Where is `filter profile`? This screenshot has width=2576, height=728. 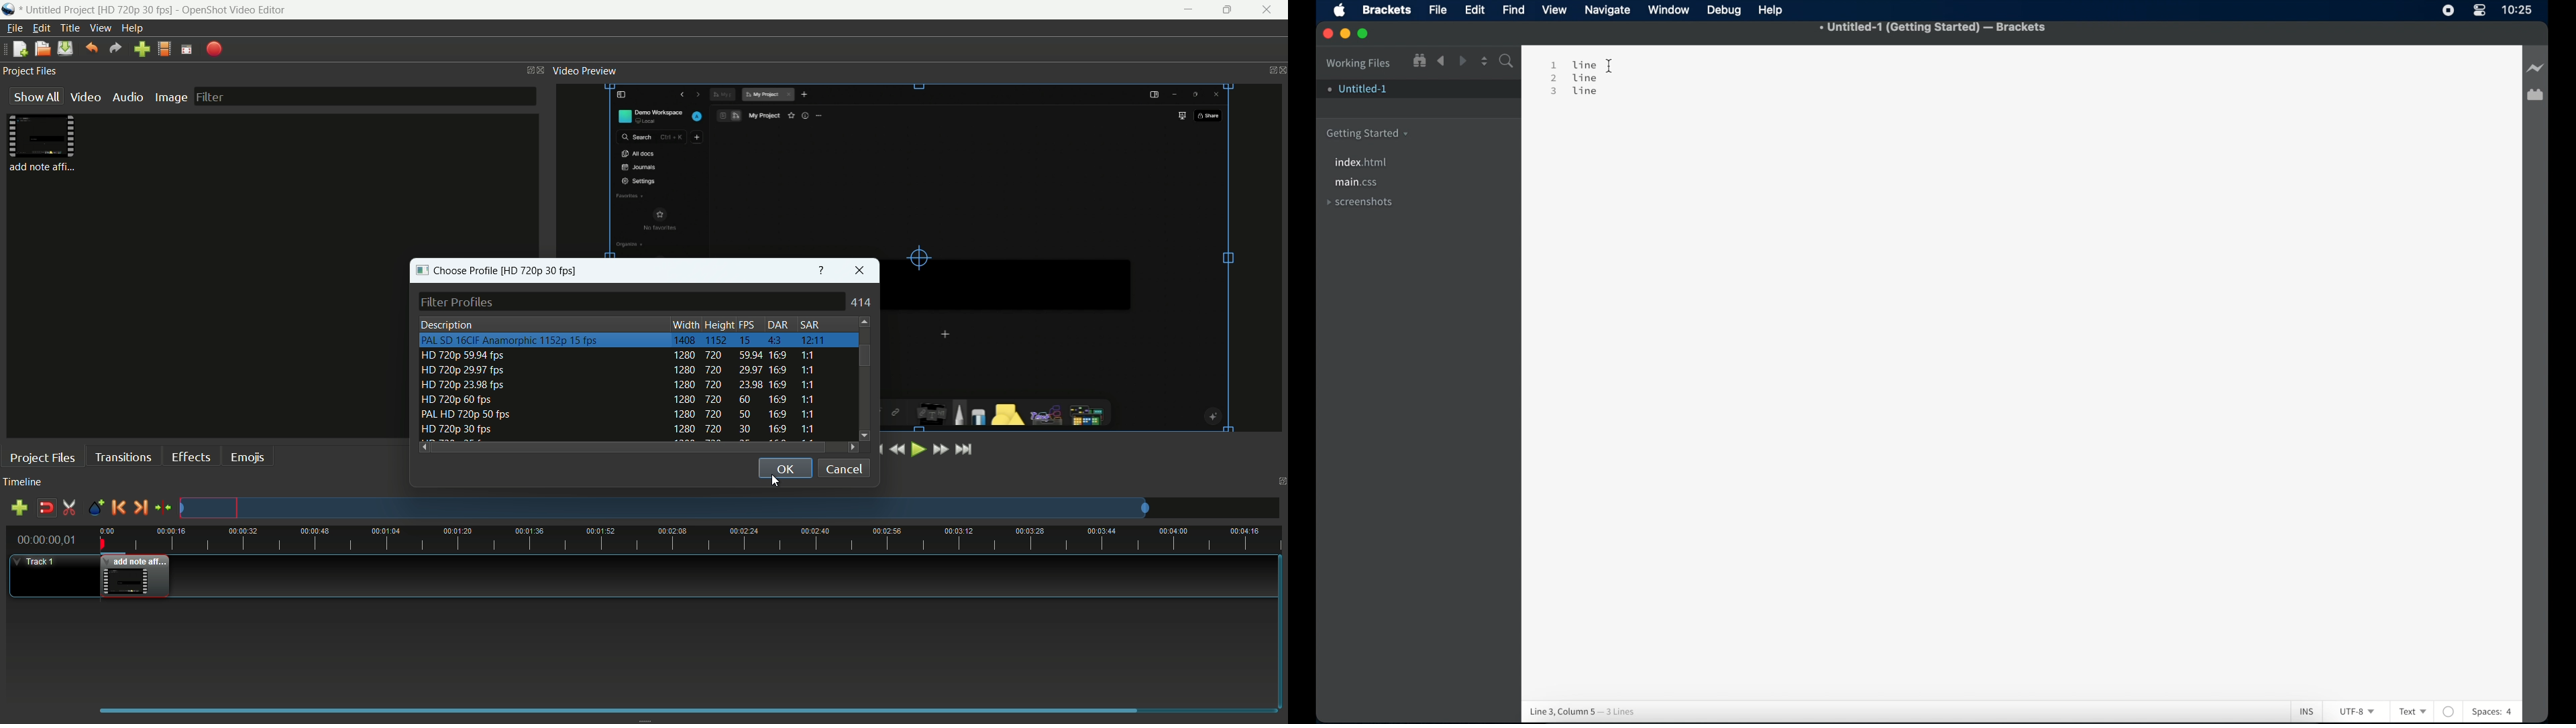 filter profile is located at coordinates (631, 300).